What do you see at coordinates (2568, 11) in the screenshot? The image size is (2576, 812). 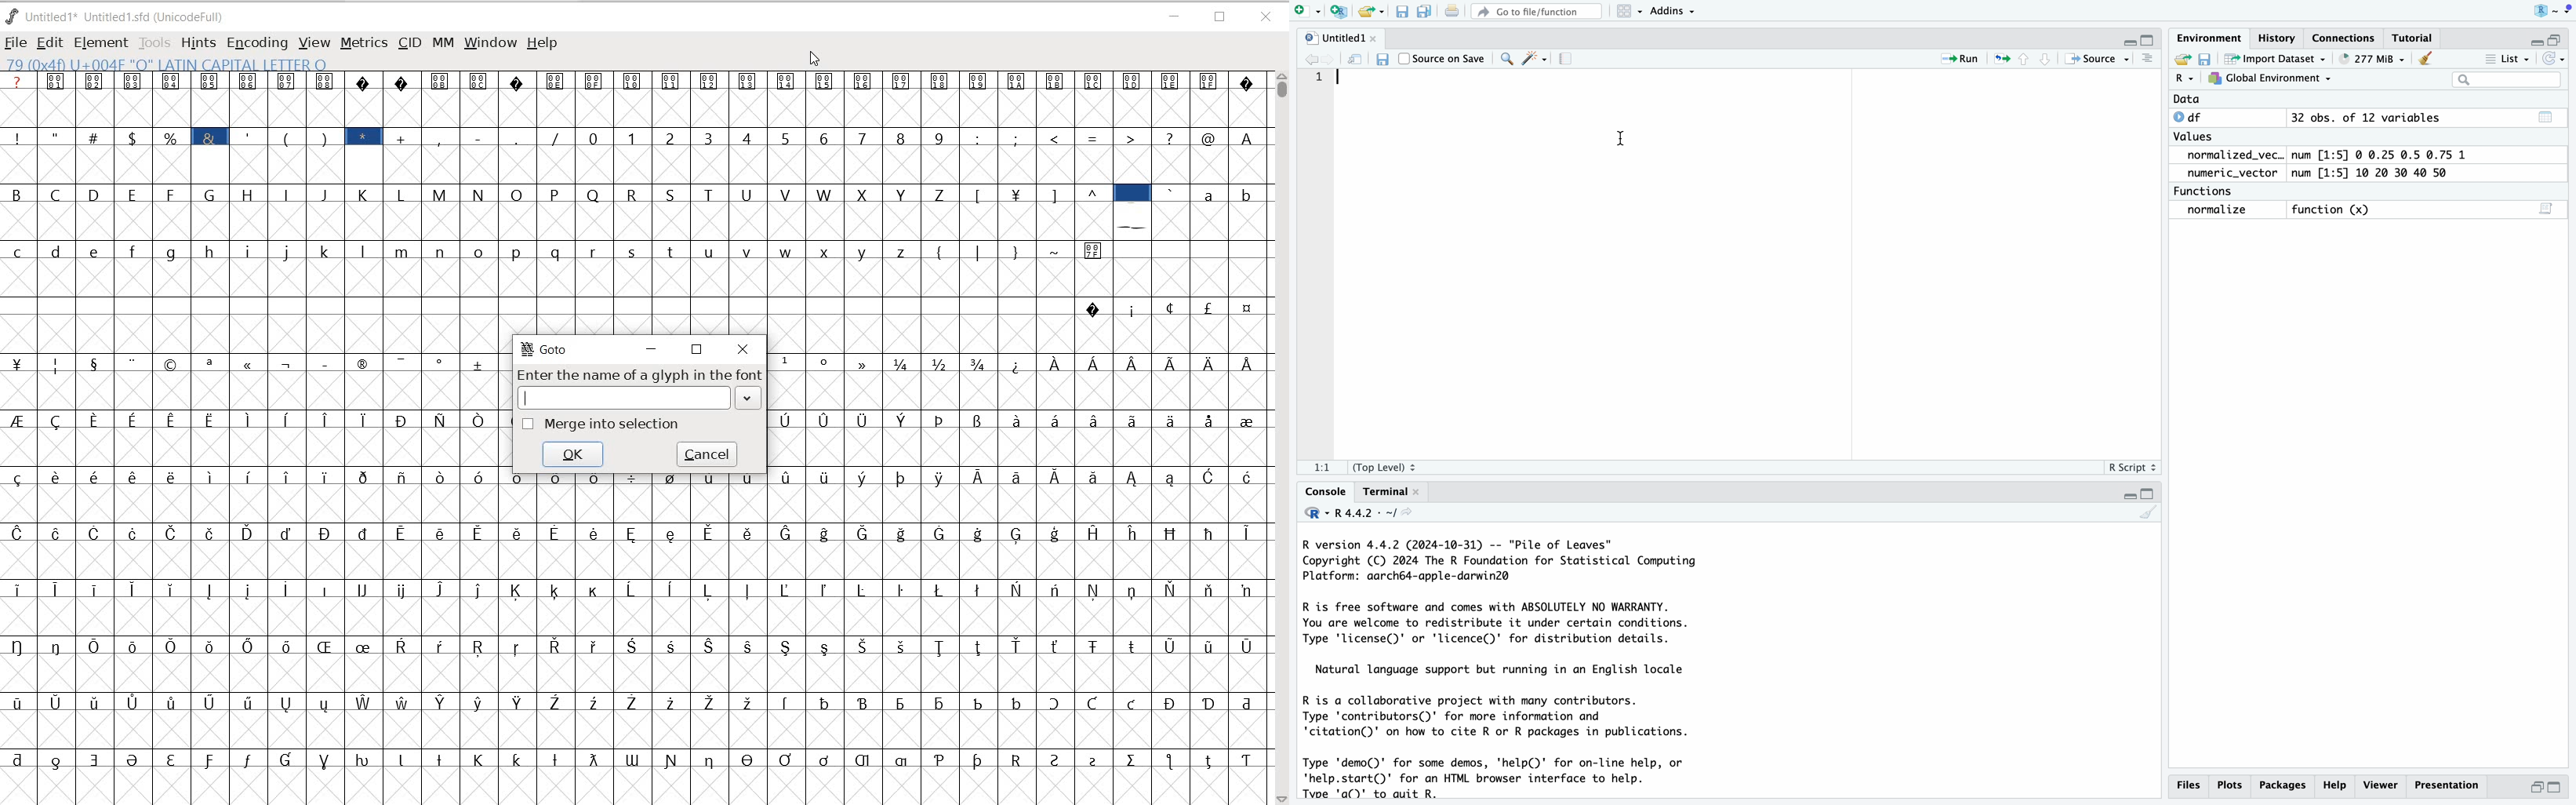 I see `MENU` at bounding box center [2568, 11].